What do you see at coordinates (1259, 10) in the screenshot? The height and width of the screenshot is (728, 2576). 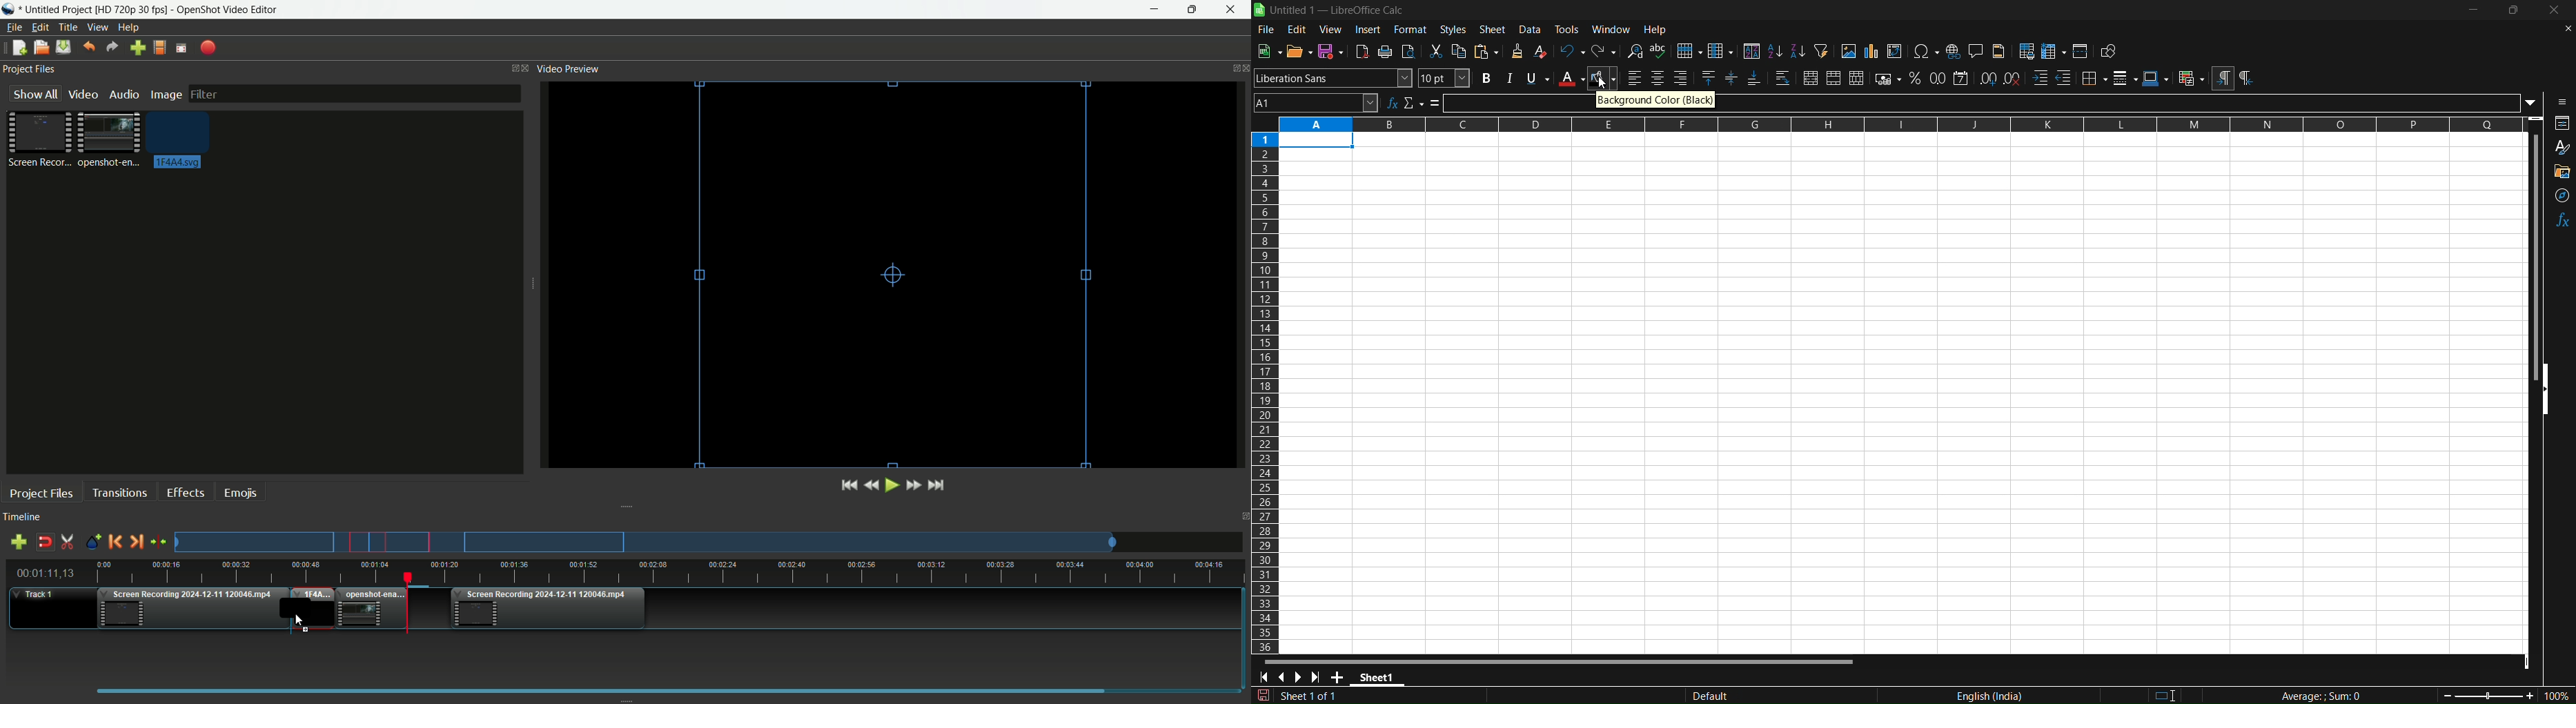 I see `logo` at bounding box center [1259, 10].